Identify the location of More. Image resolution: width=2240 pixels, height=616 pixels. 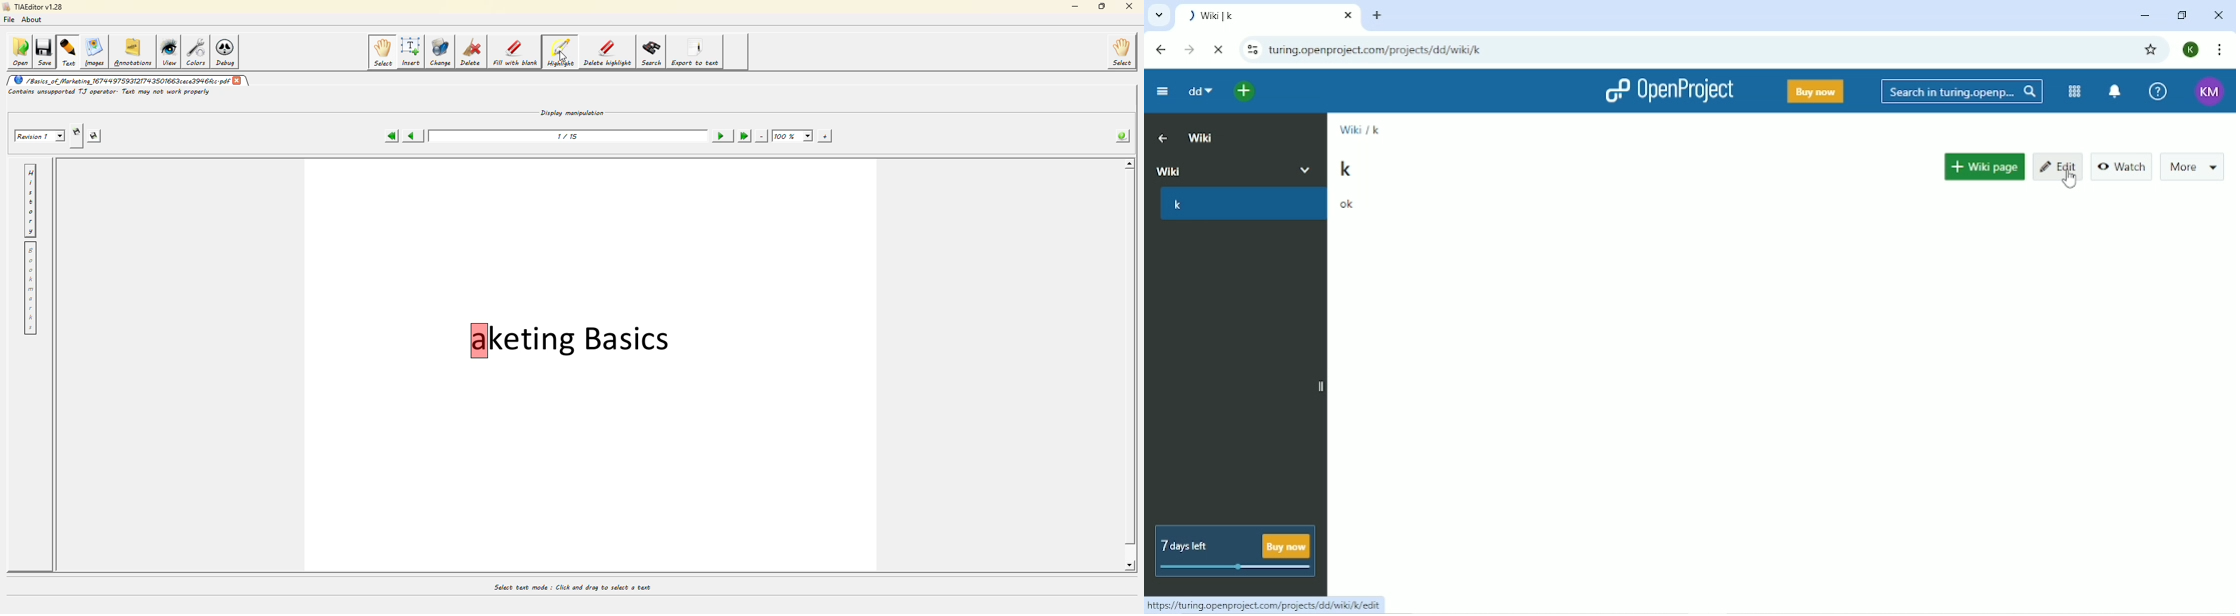
(2192, 164).